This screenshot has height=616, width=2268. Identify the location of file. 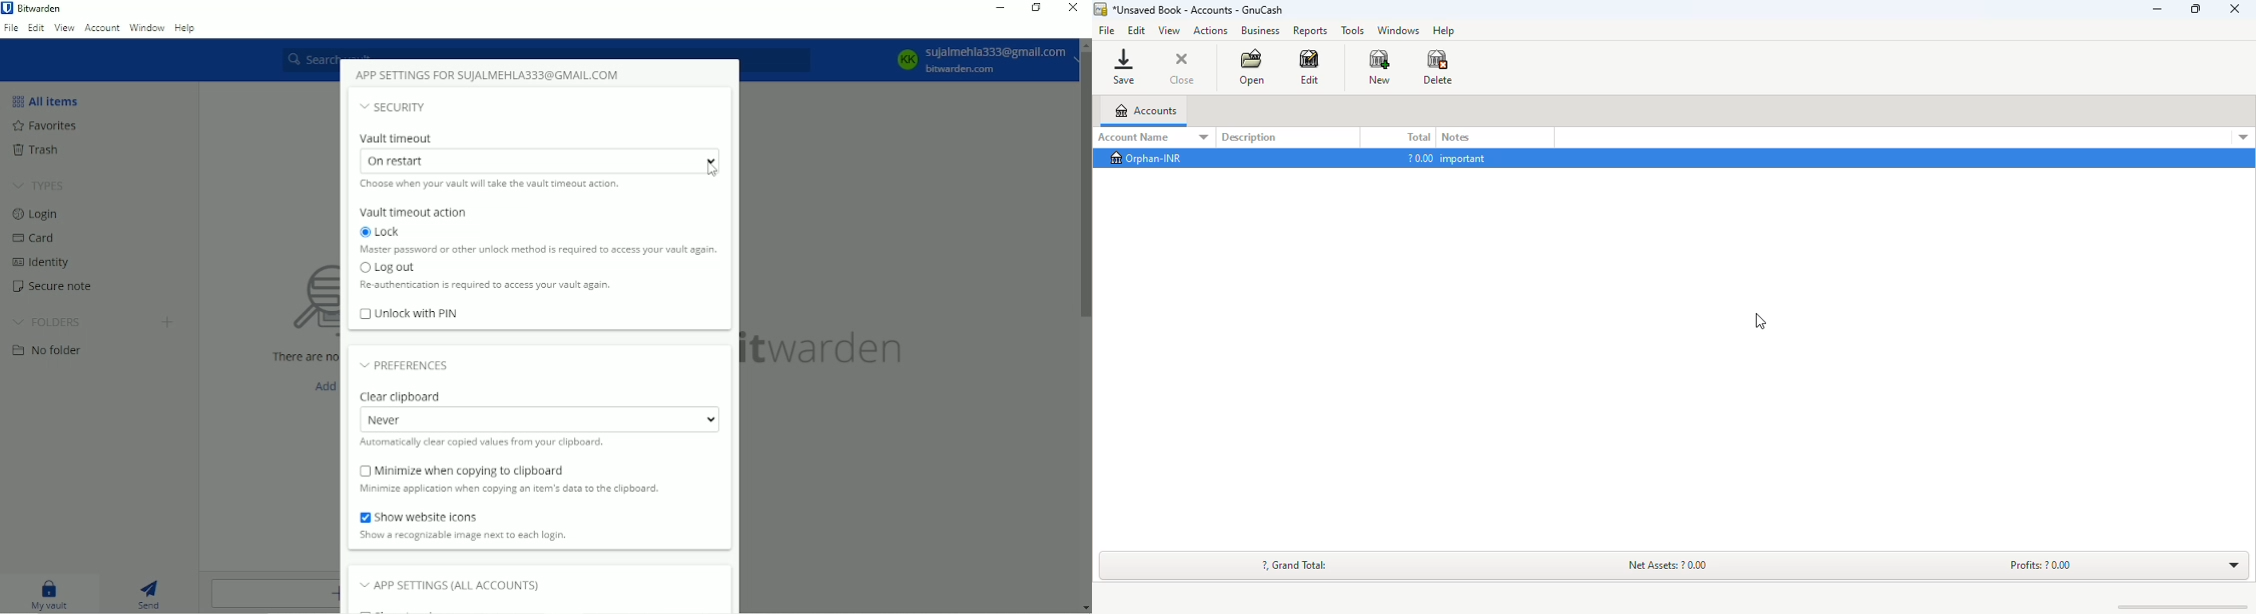
(1106, 30).